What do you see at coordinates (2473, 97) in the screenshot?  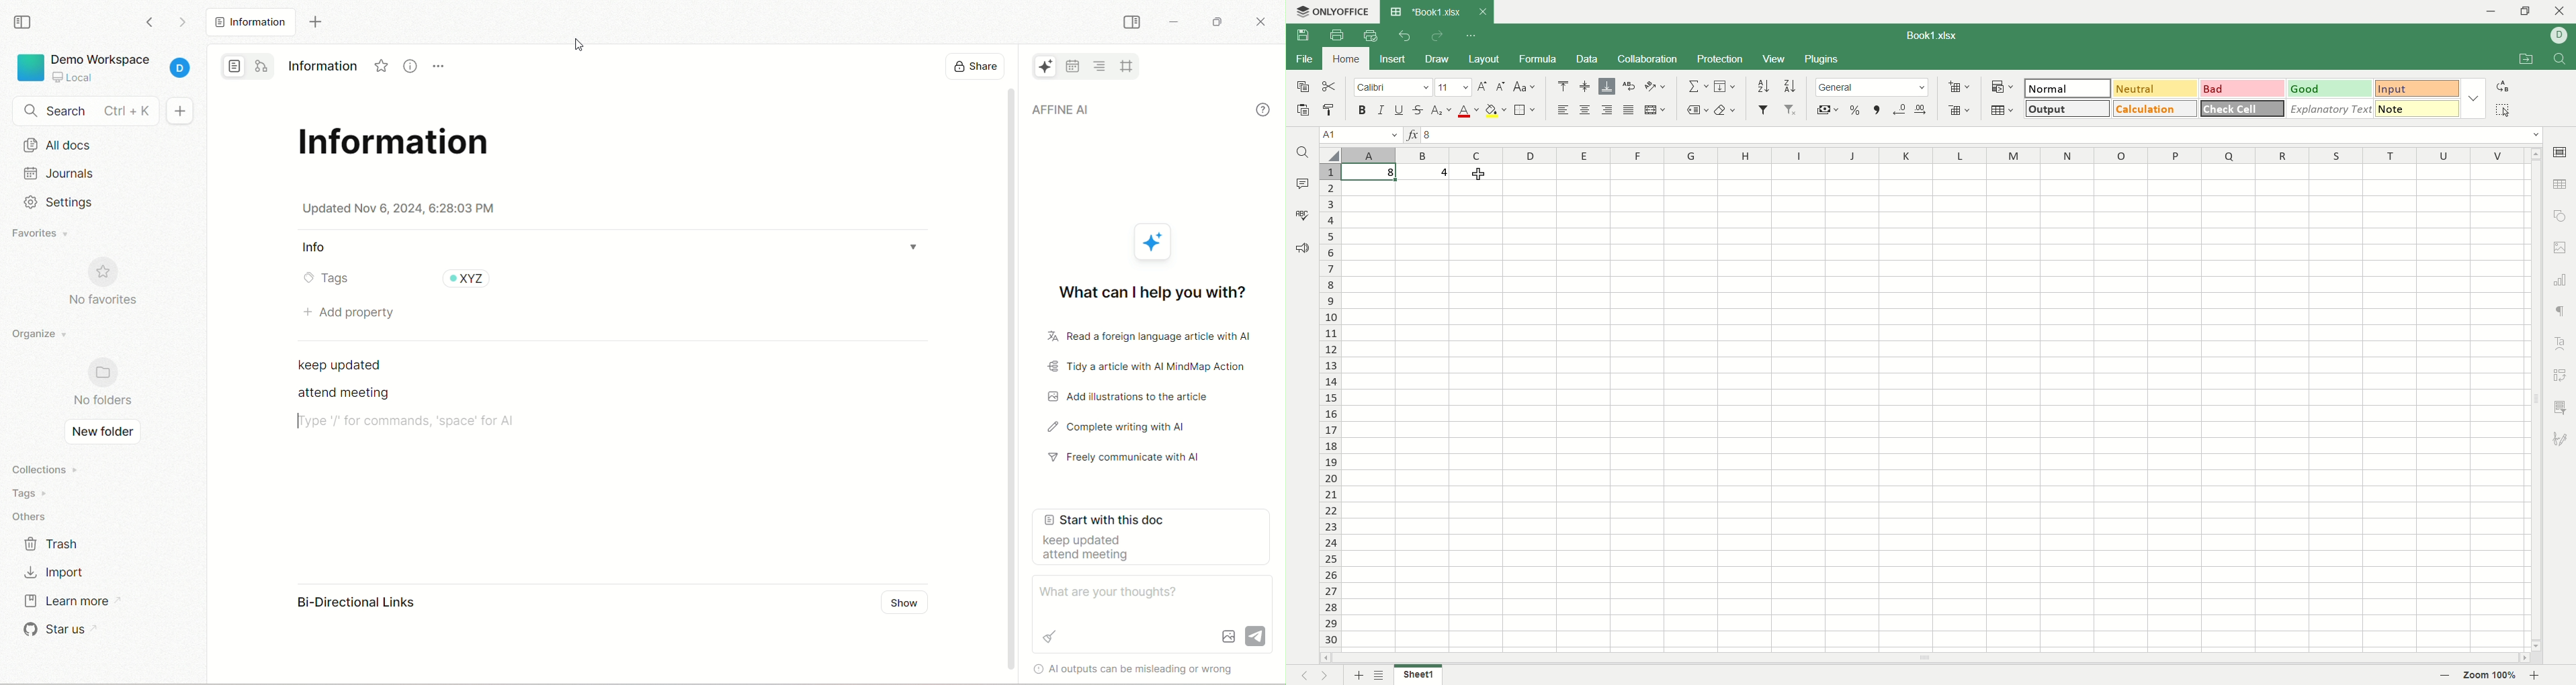 I see `style options` at bounding box center [2473, 97].